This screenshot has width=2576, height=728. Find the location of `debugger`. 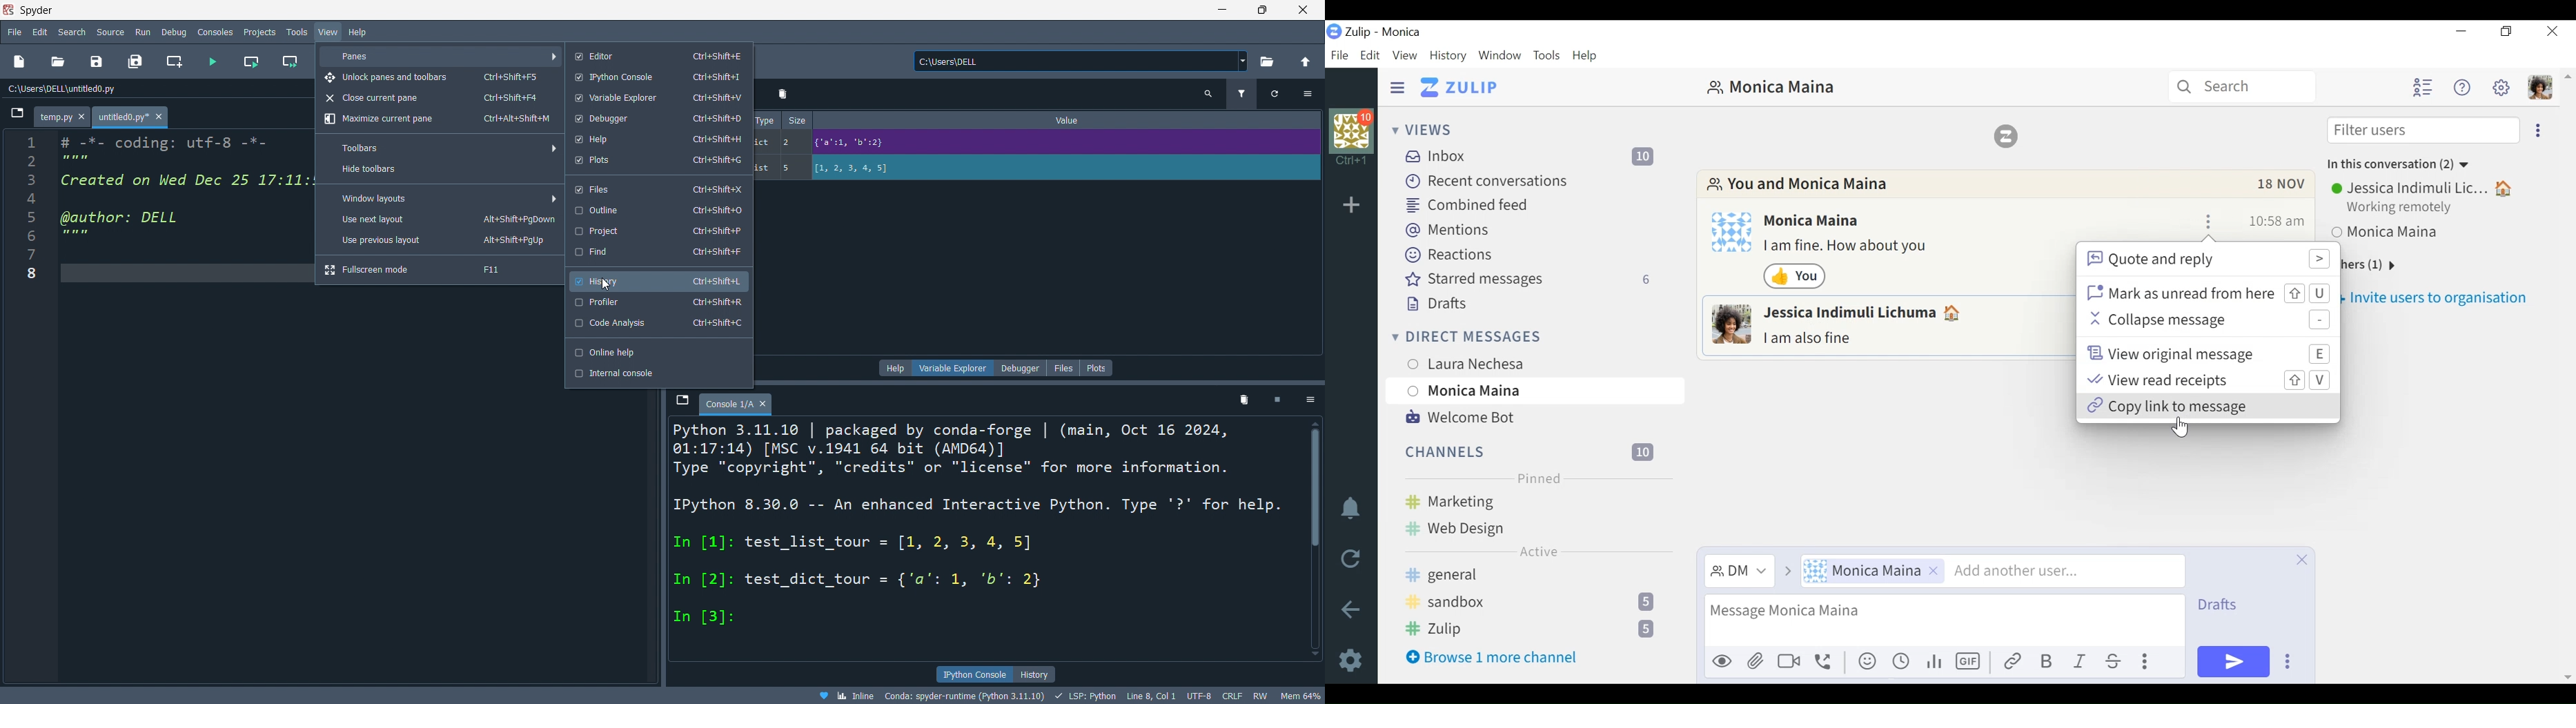

debugger is located at coordinates (656, 119).